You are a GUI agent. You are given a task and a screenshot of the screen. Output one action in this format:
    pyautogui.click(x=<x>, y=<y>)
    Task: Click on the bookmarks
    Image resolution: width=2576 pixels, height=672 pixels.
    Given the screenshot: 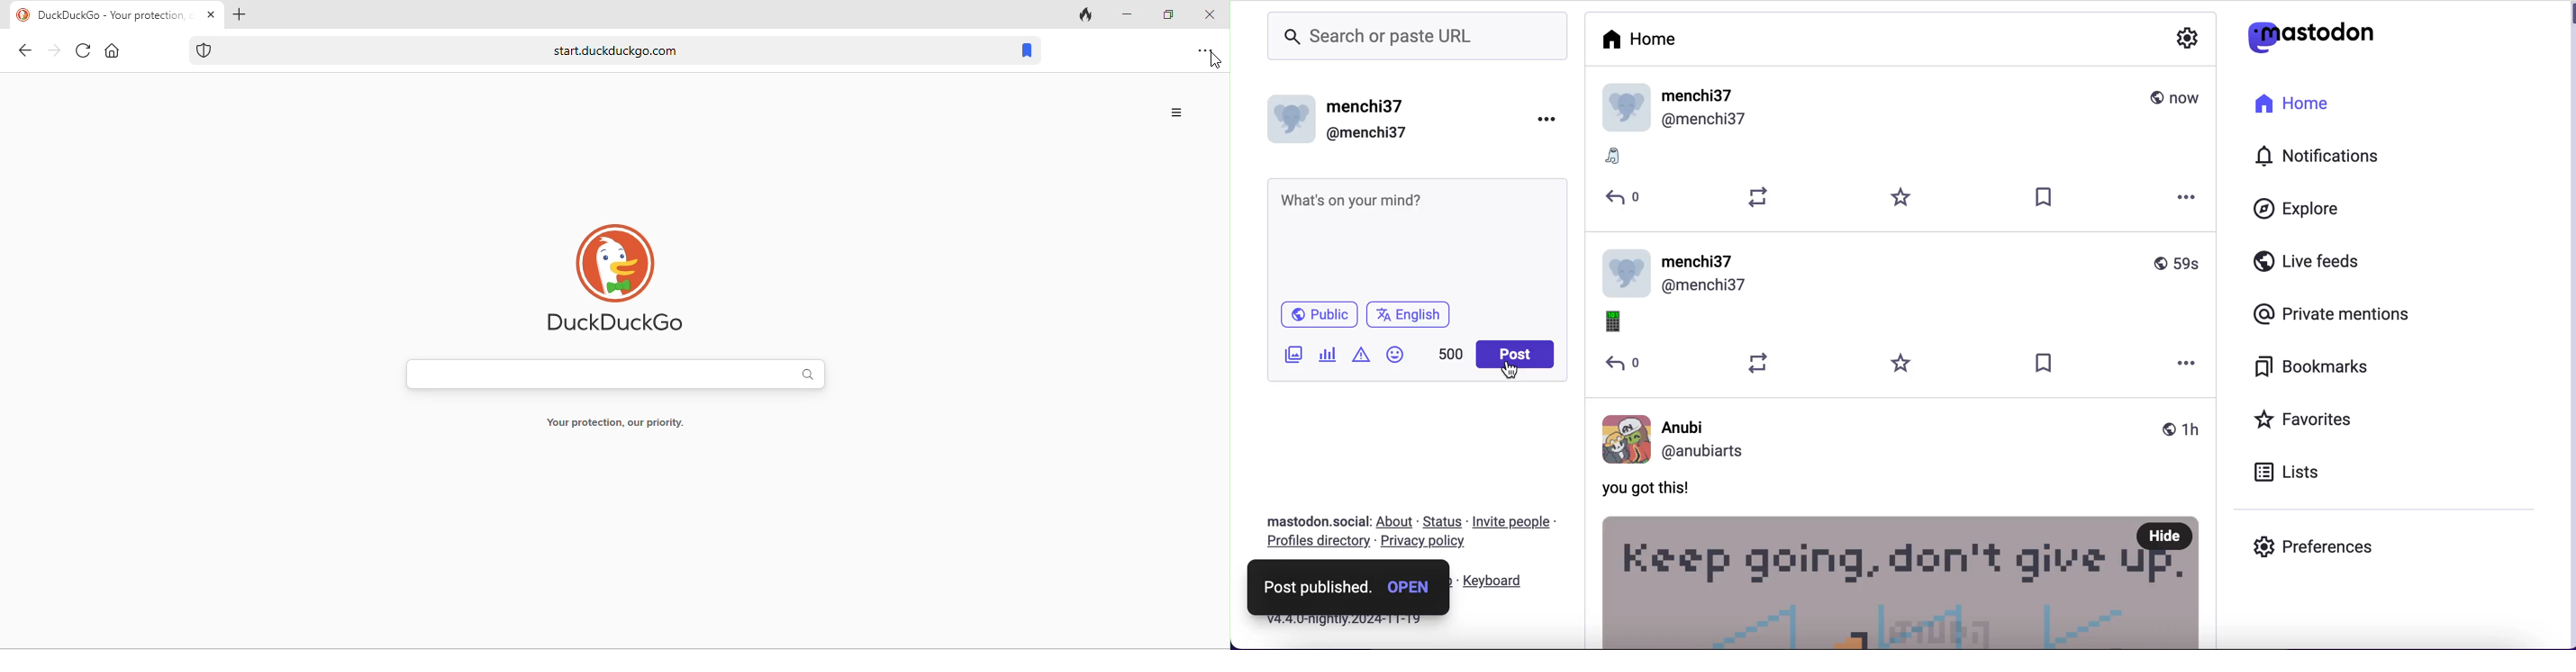 What is the action you would take?
    pyautogui.click(x=2315, y=369)
    